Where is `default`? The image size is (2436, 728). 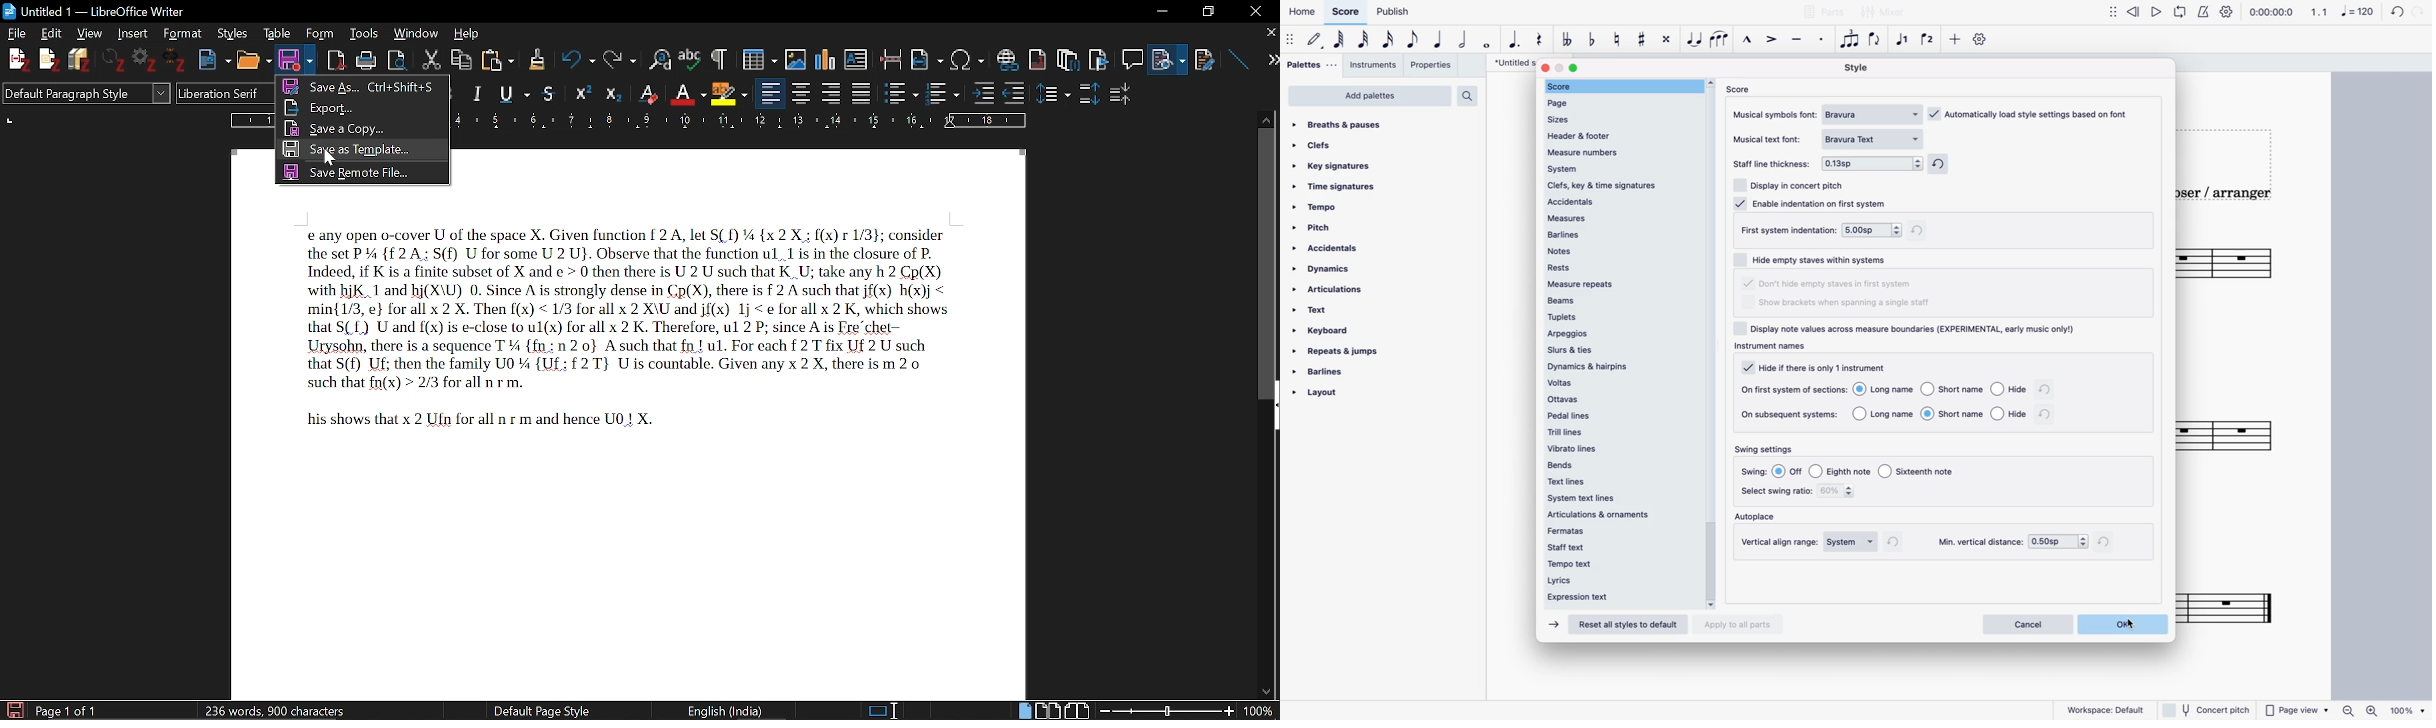
default is located at coordinates (1314, 38).